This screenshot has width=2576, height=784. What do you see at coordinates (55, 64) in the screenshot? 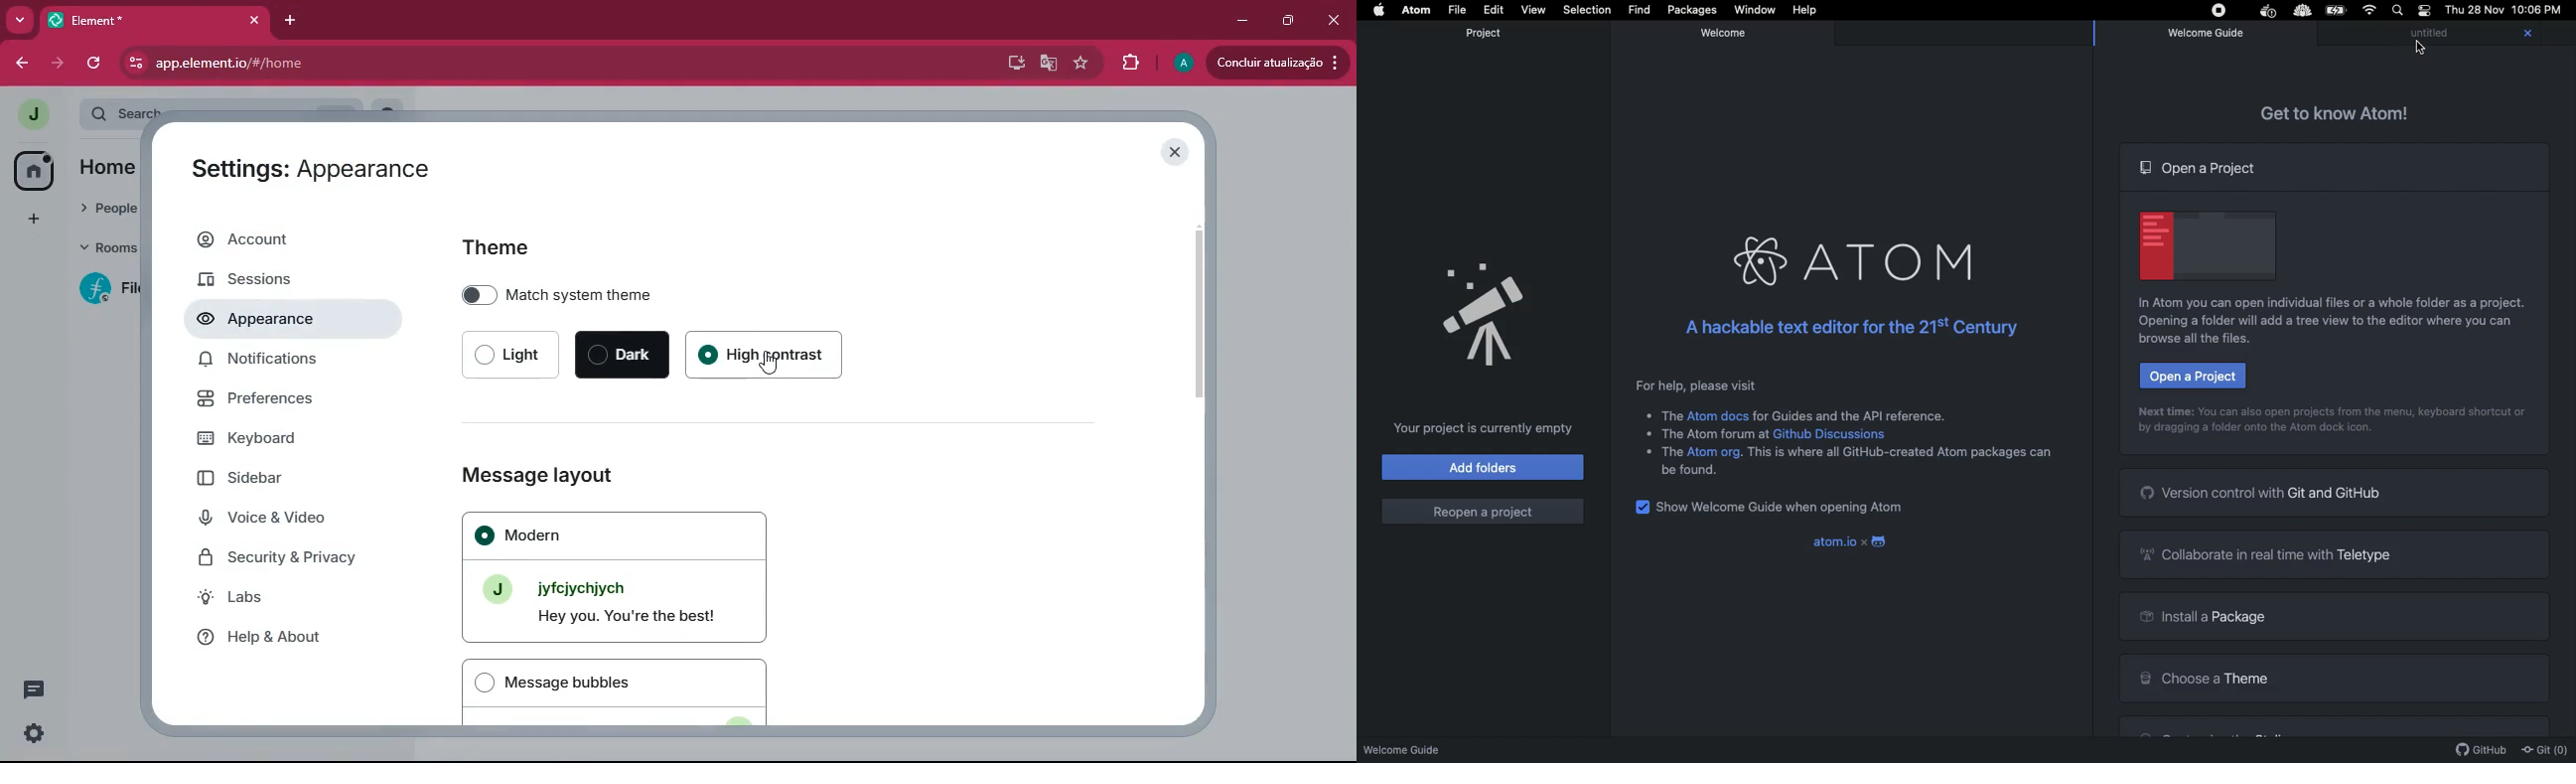
I see `forward` at bounding box center [55, 64].